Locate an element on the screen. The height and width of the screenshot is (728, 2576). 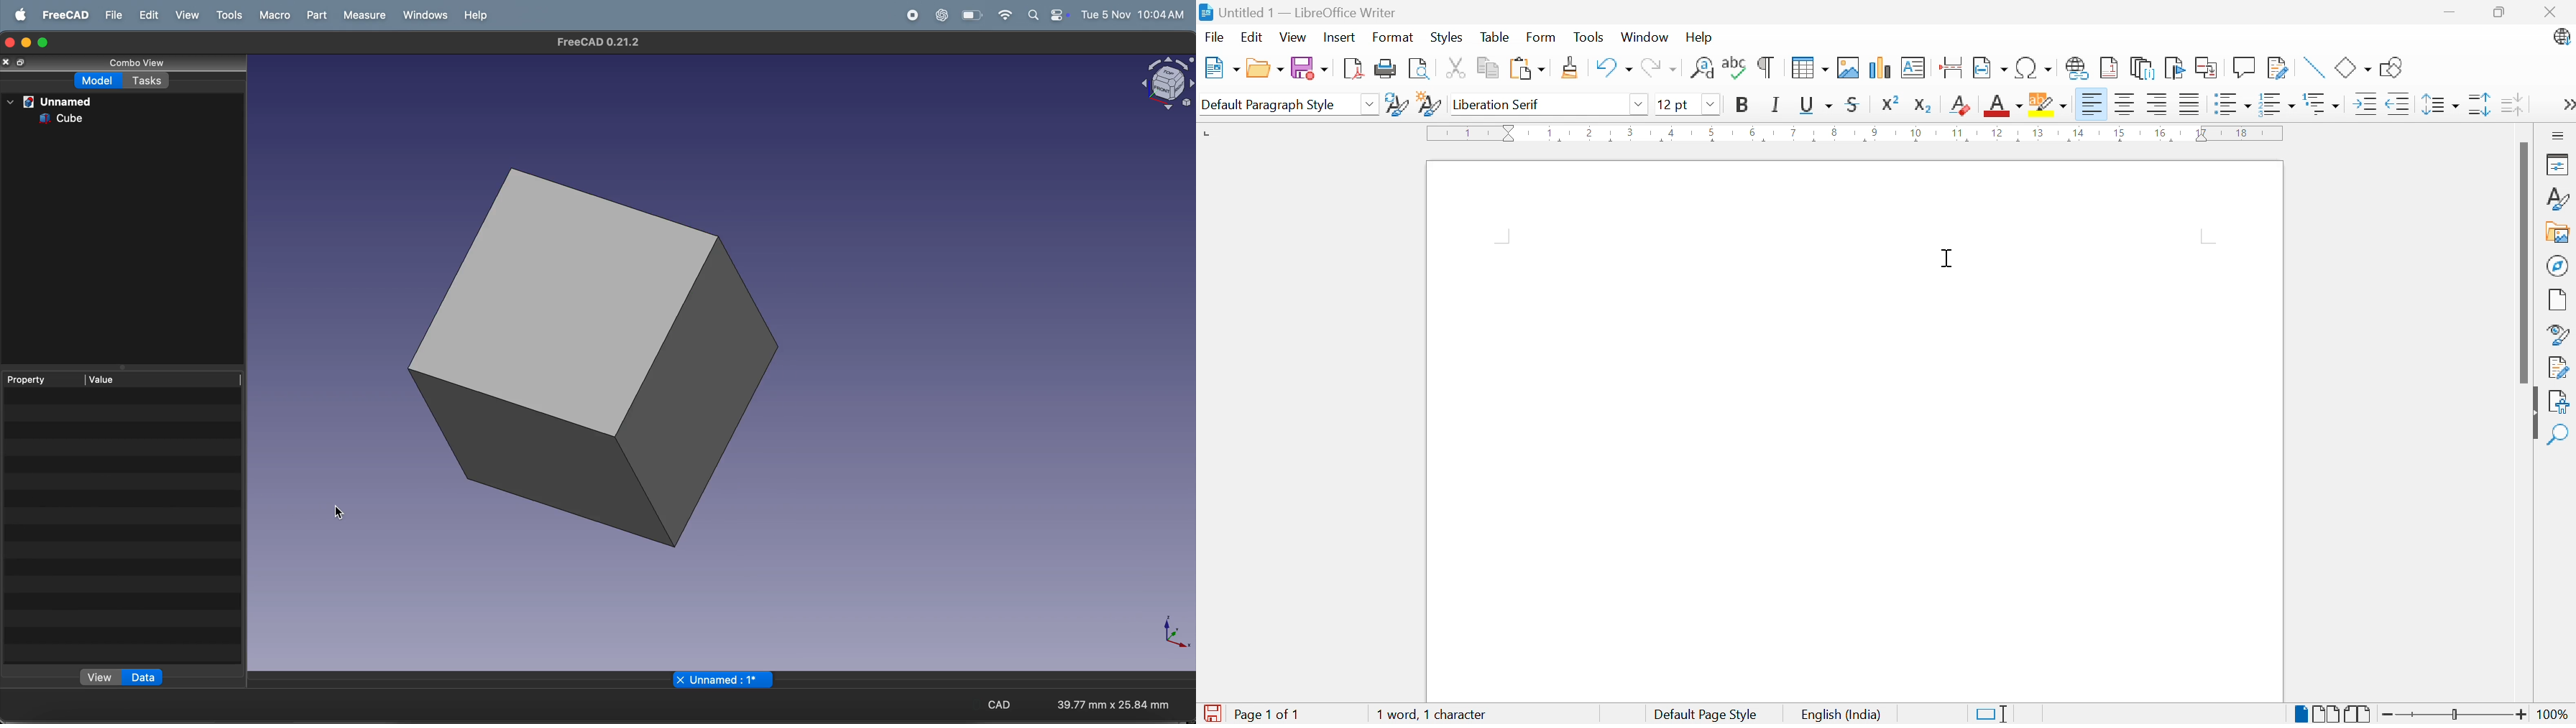
Increase Indent is located at coordinates (2365, 104).